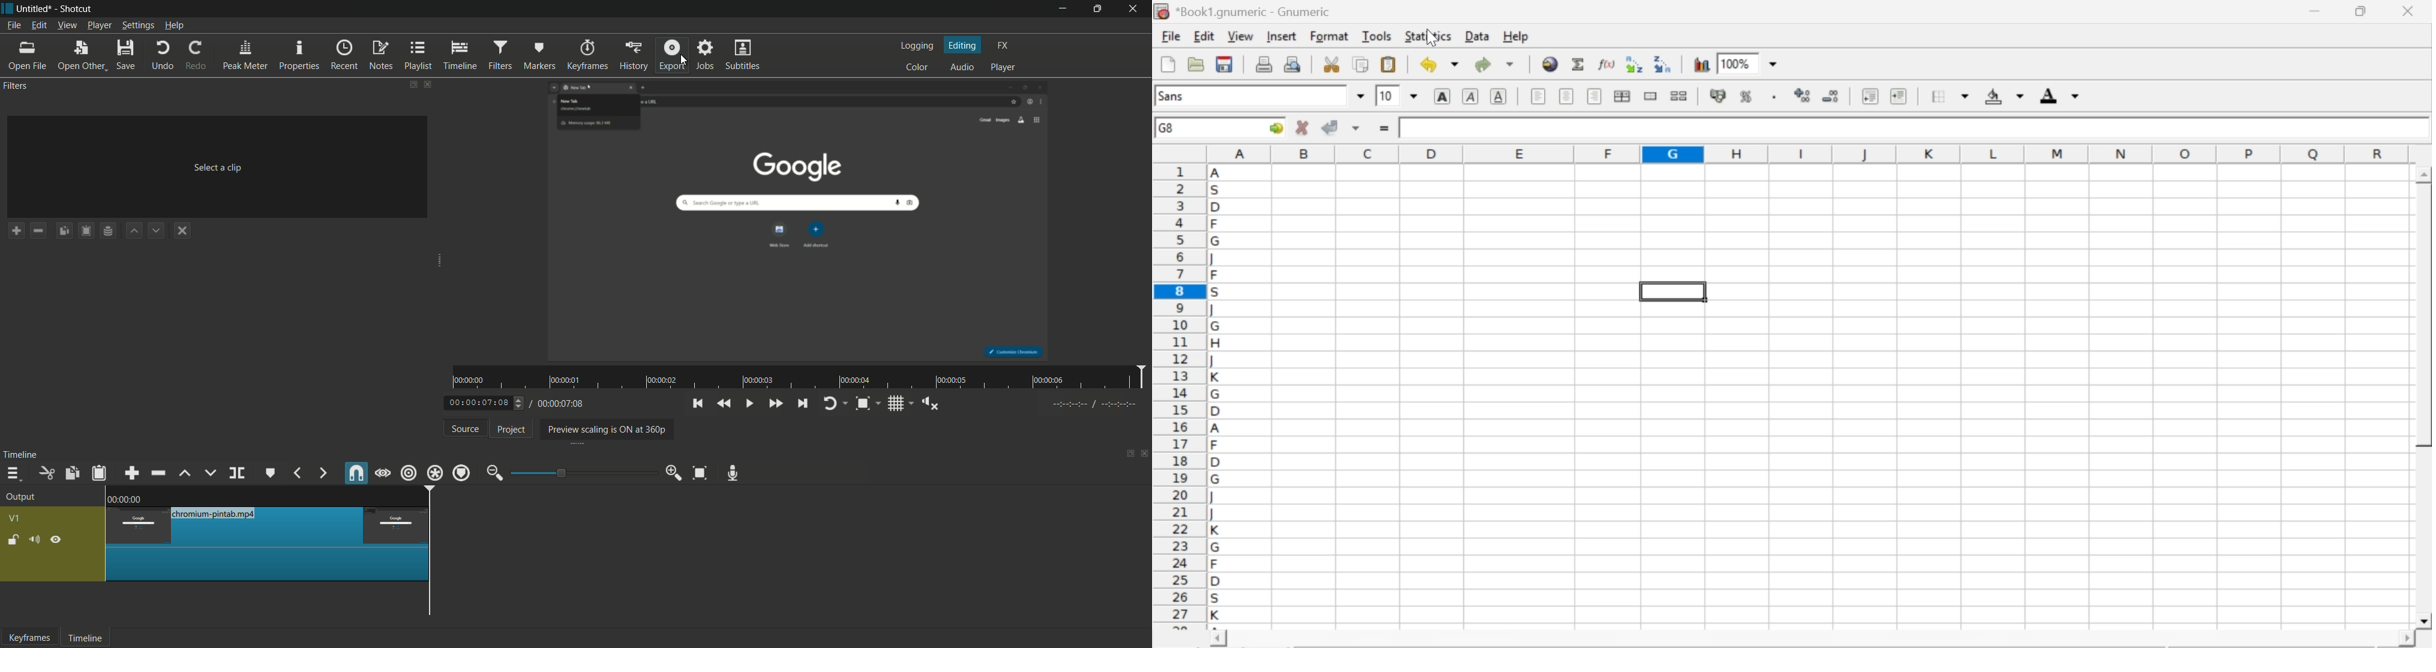  What do you see at coordinates (7, 8) in the screenshot?
I see `app icon` at bounding box center [7, 8].